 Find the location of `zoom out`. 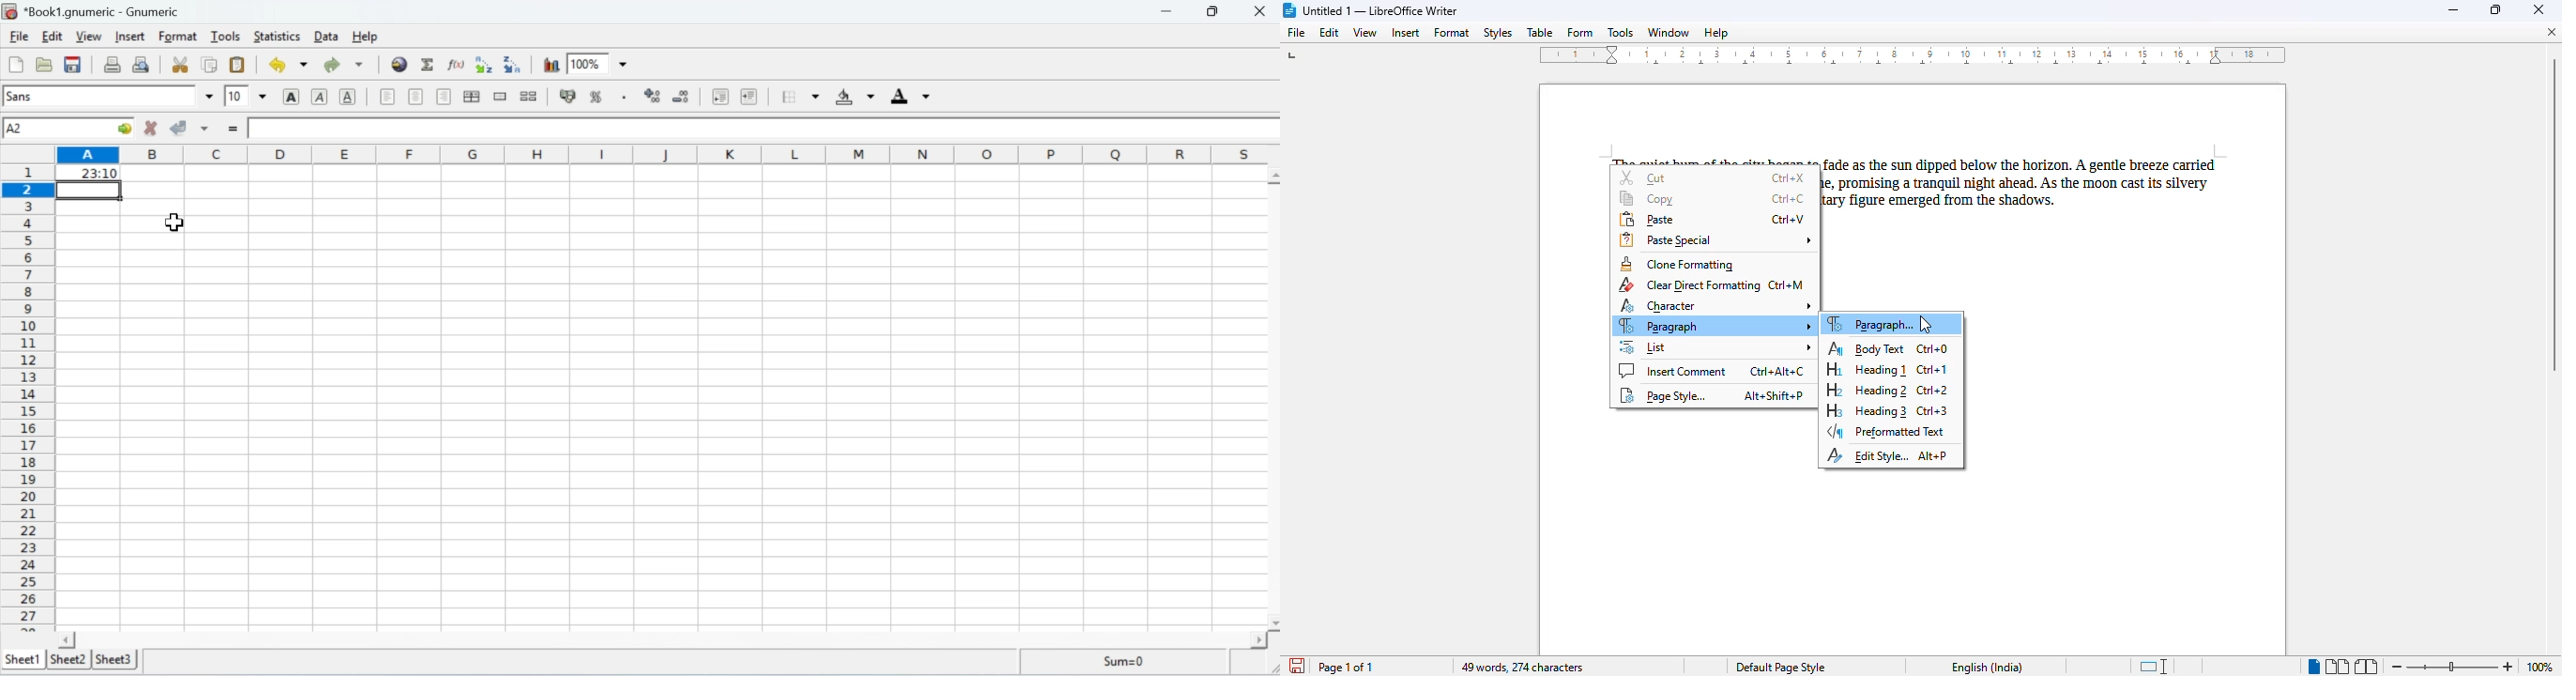

zoom out is located at coordinates (2399, 667).